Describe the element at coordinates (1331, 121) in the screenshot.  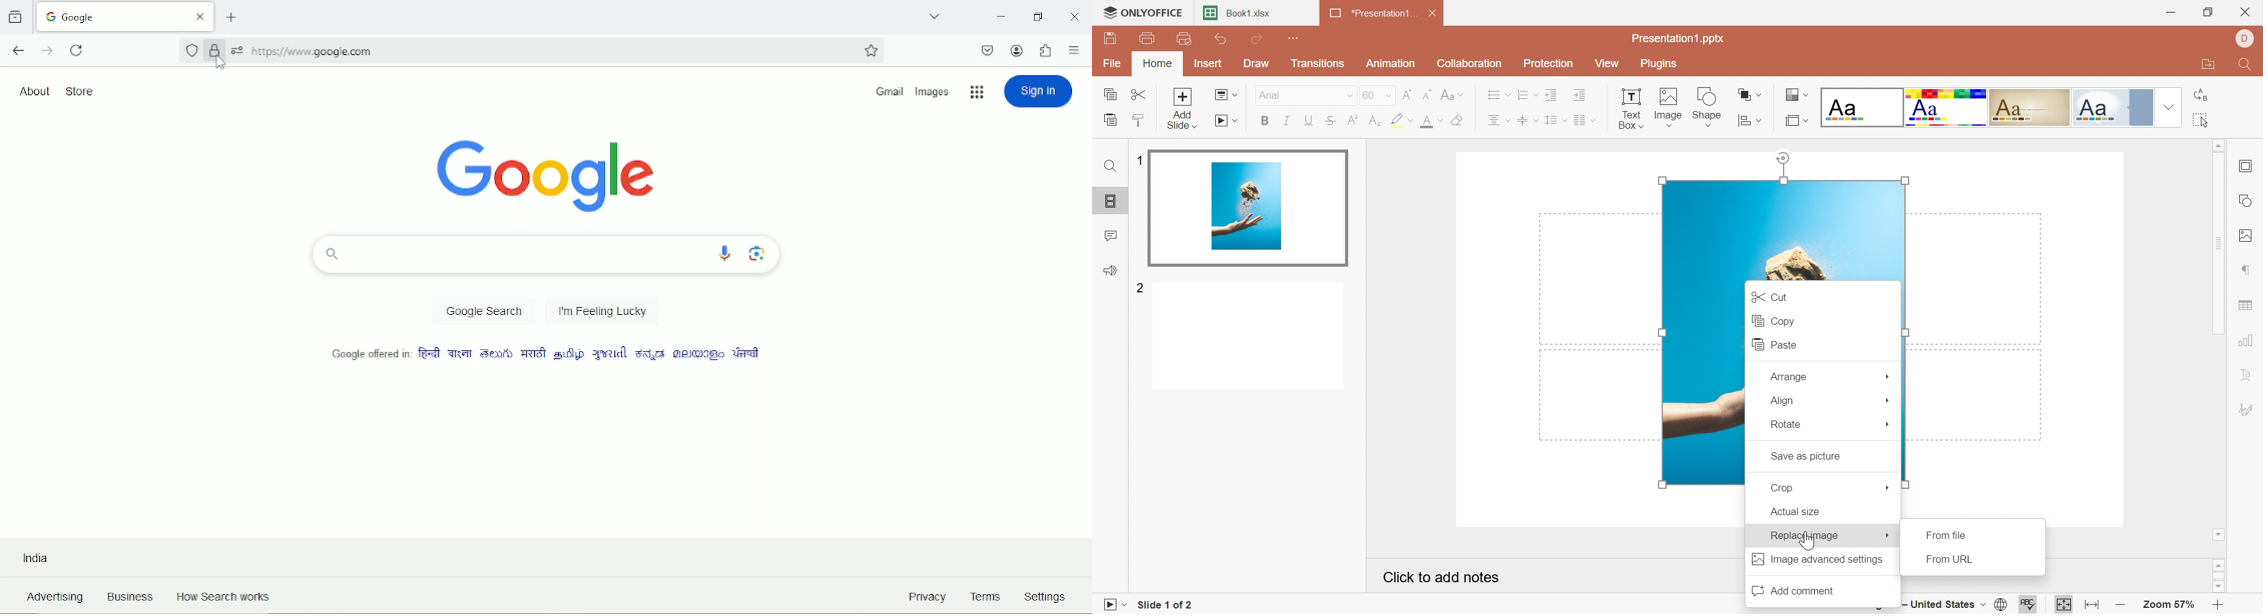
I see `Strikethrough` at that location.